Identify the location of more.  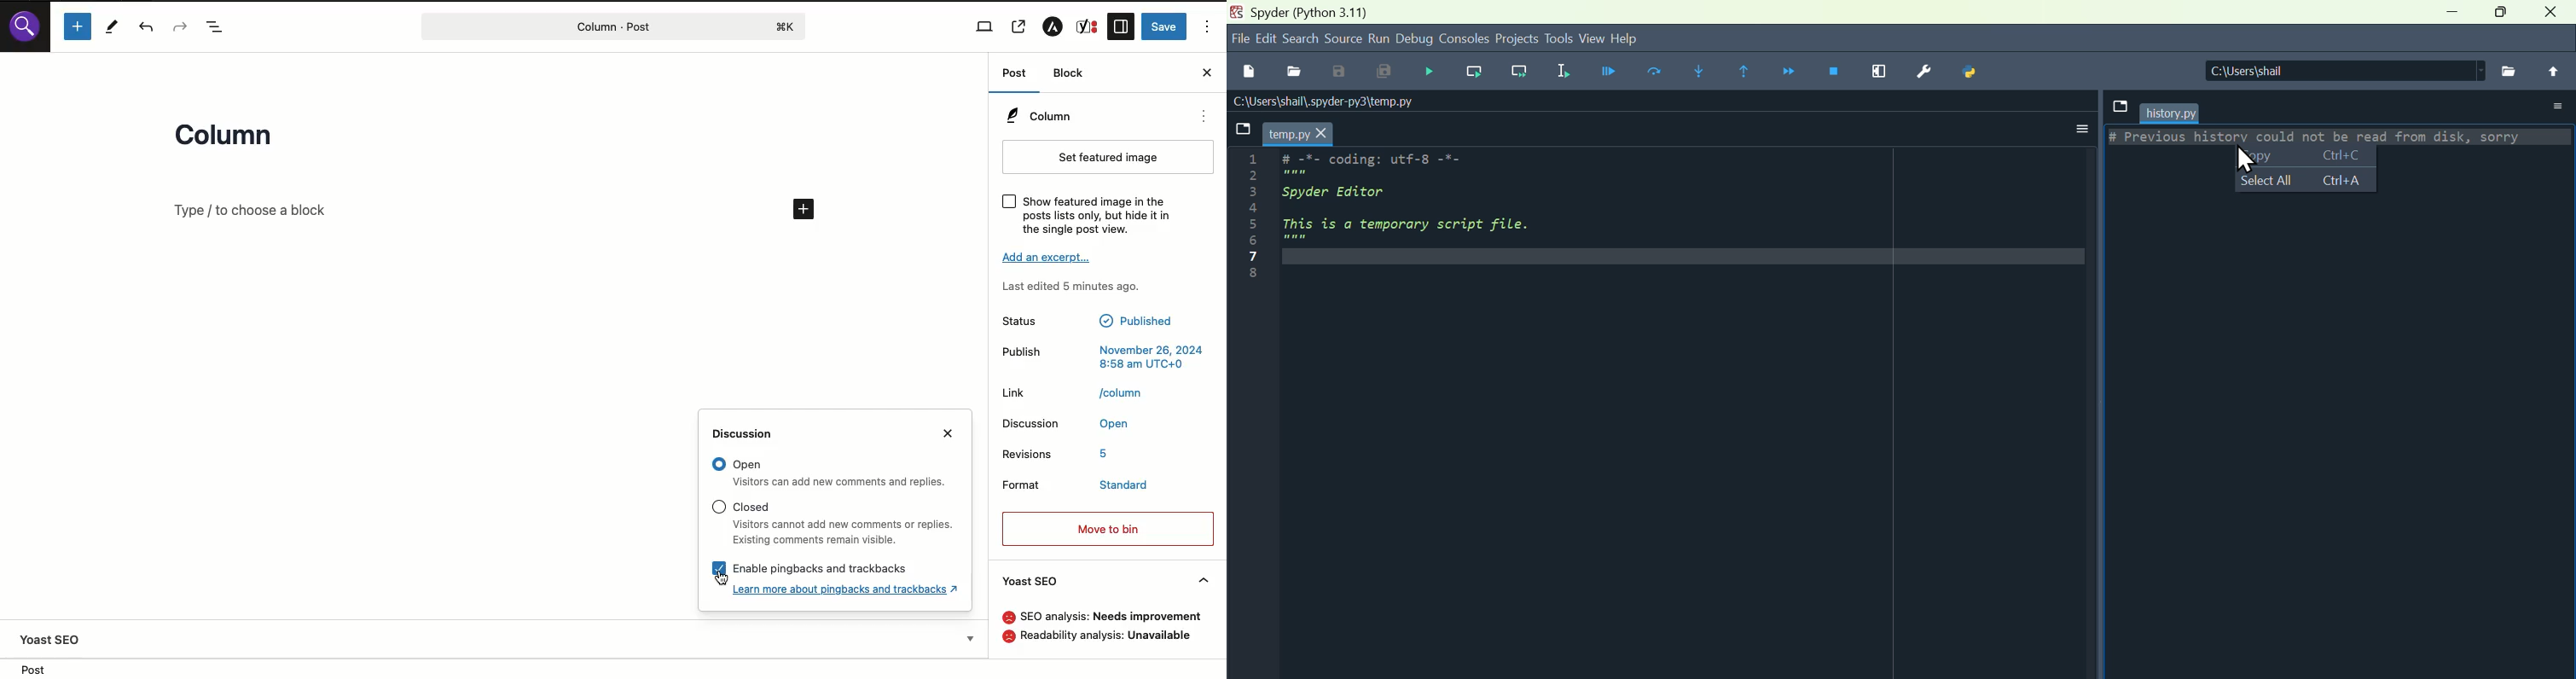
(1204, 116).